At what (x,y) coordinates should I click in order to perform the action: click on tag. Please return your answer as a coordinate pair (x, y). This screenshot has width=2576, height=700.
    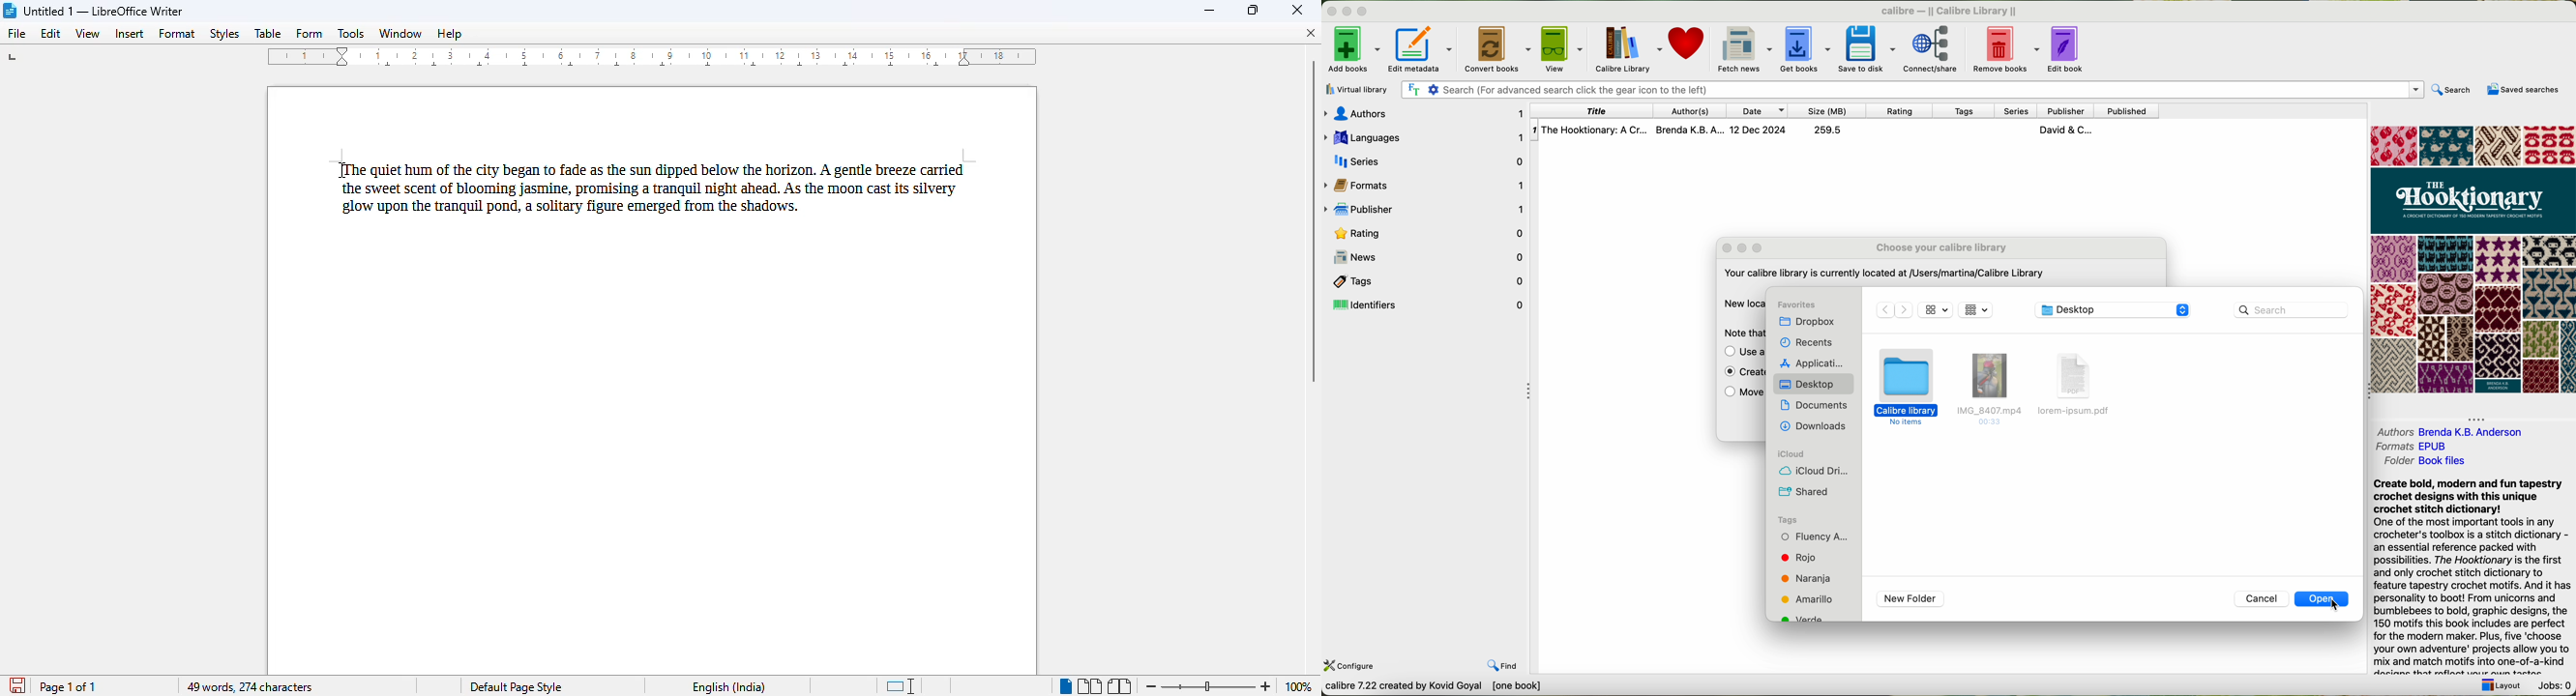
    Looking at the image, I should click on (1808, 579).